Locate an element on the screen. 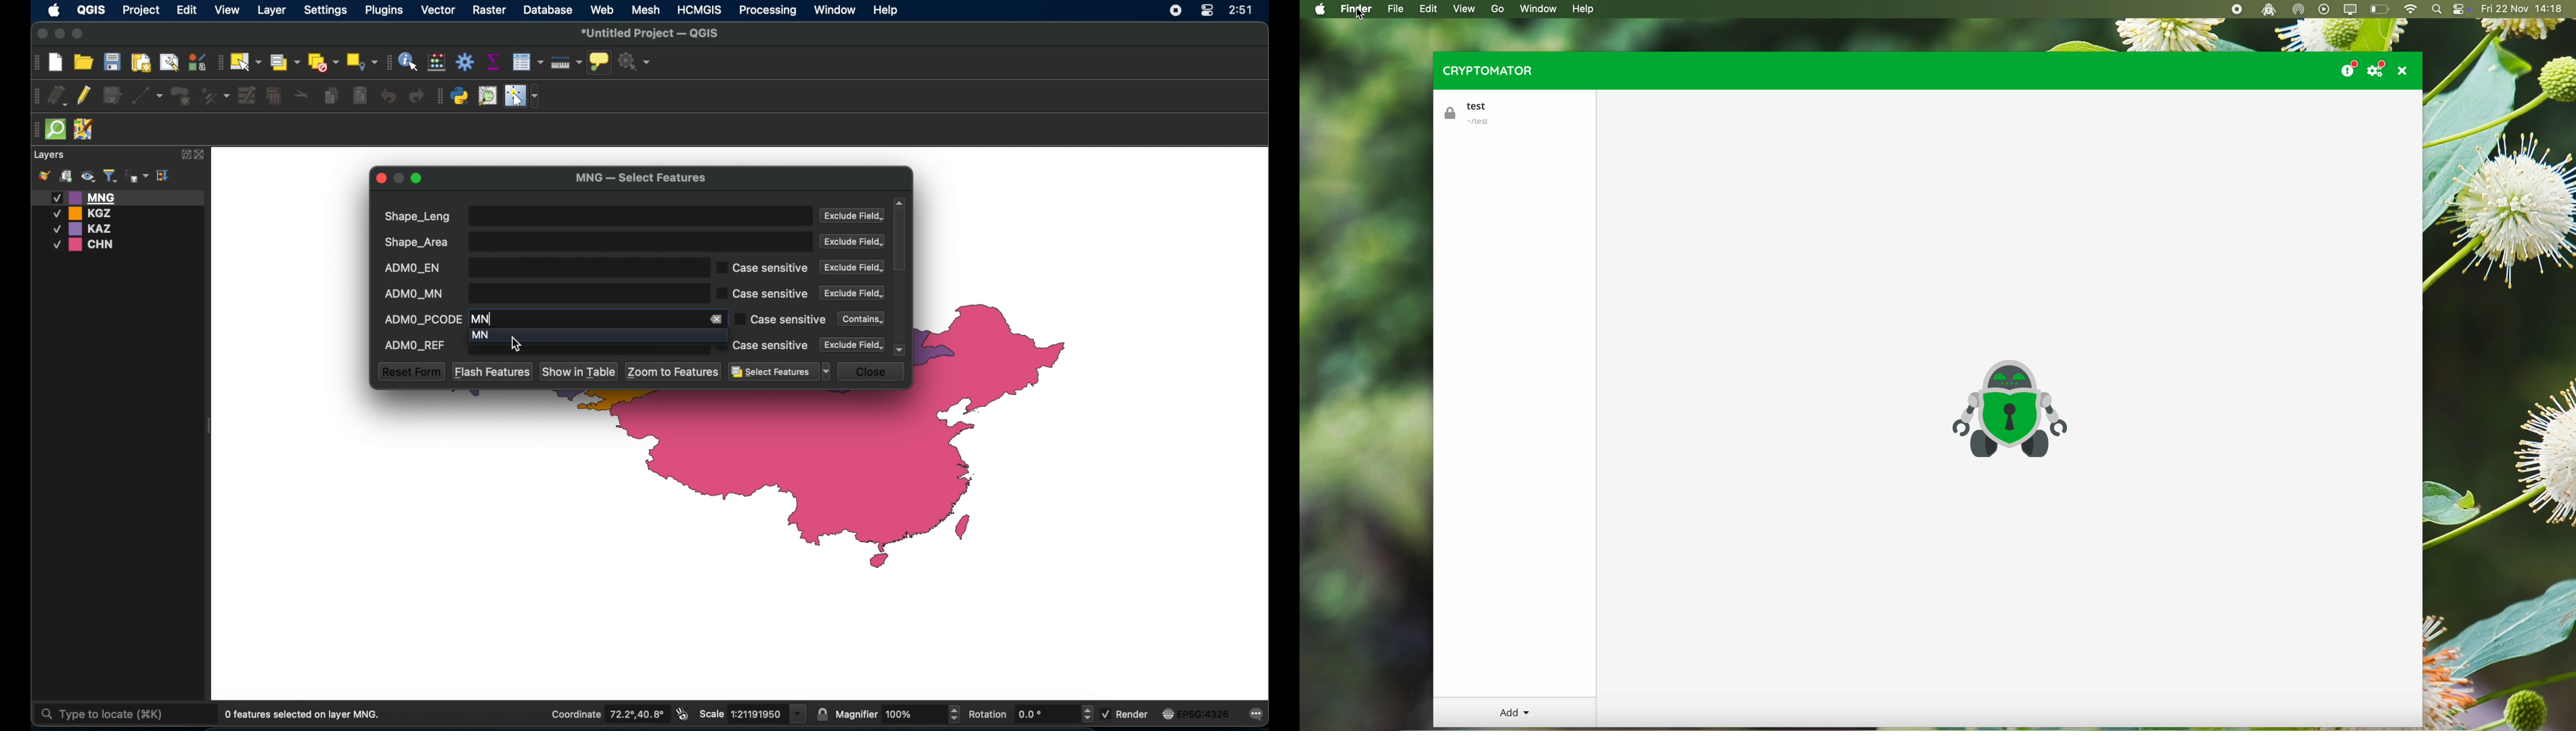  toolbox is located at coordinates (465, 62).